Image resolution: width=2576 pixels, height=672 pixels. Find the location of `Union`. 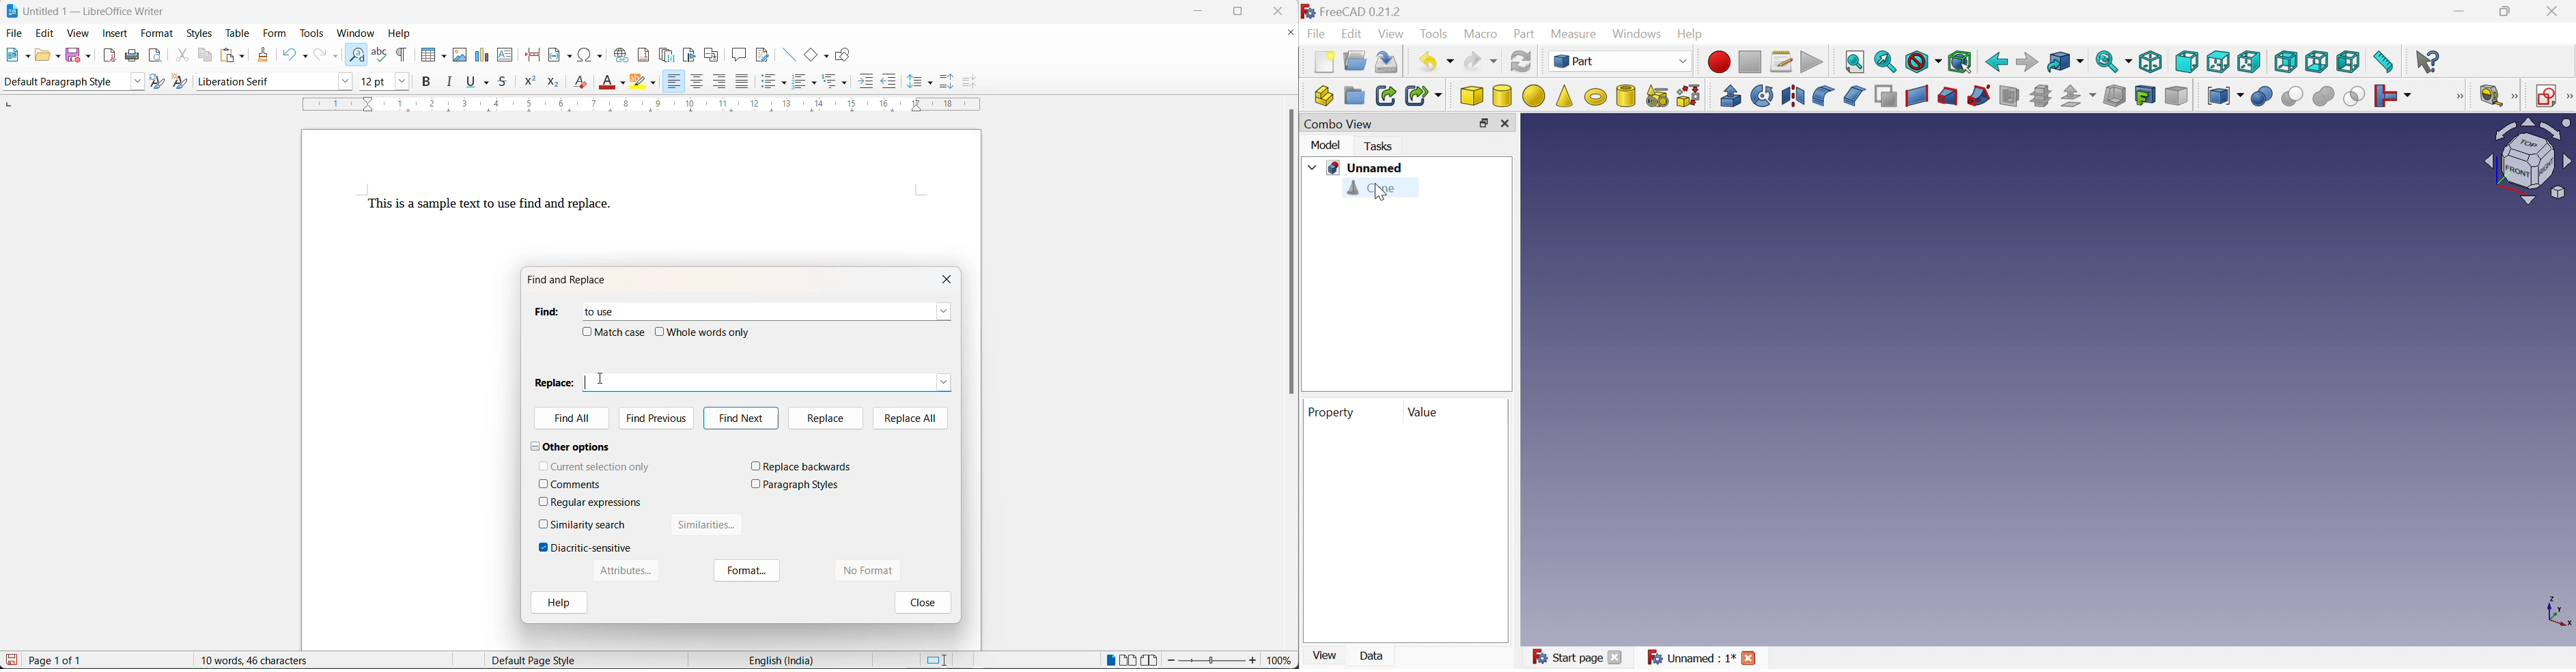

Union is located at coordinates (2325, 96).